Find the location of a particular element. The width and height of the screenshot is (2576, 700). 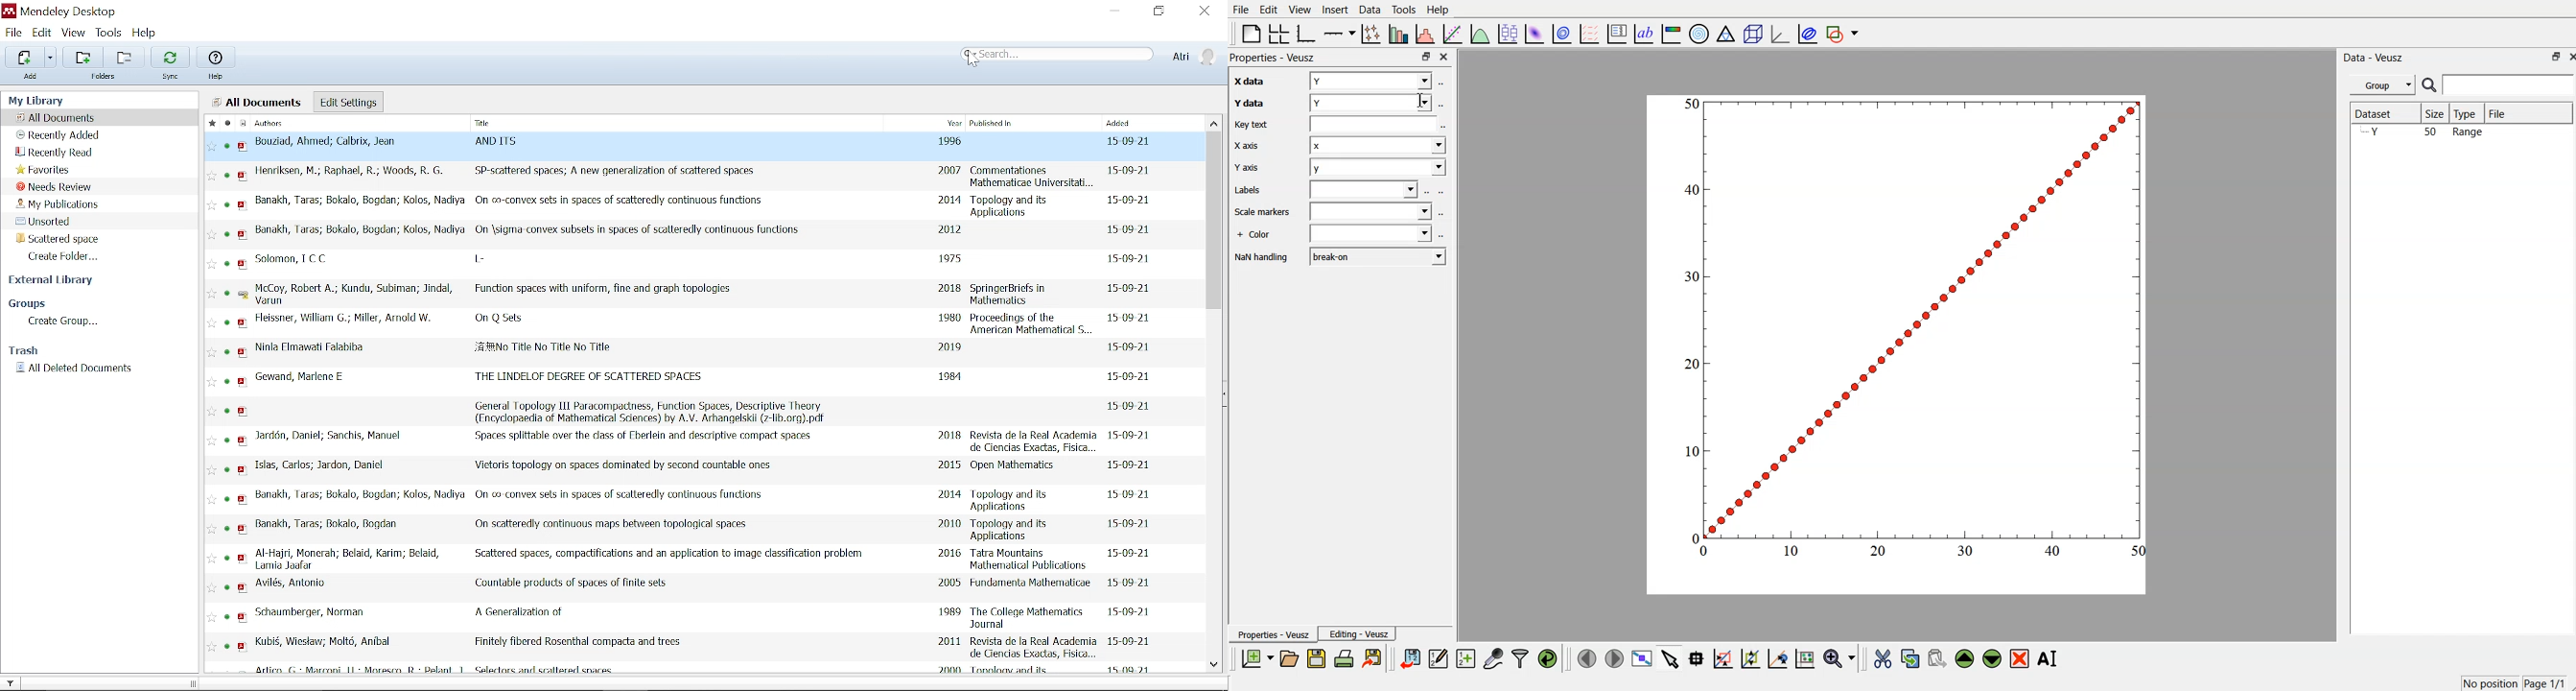

Add is located at coordinates (31, 76).